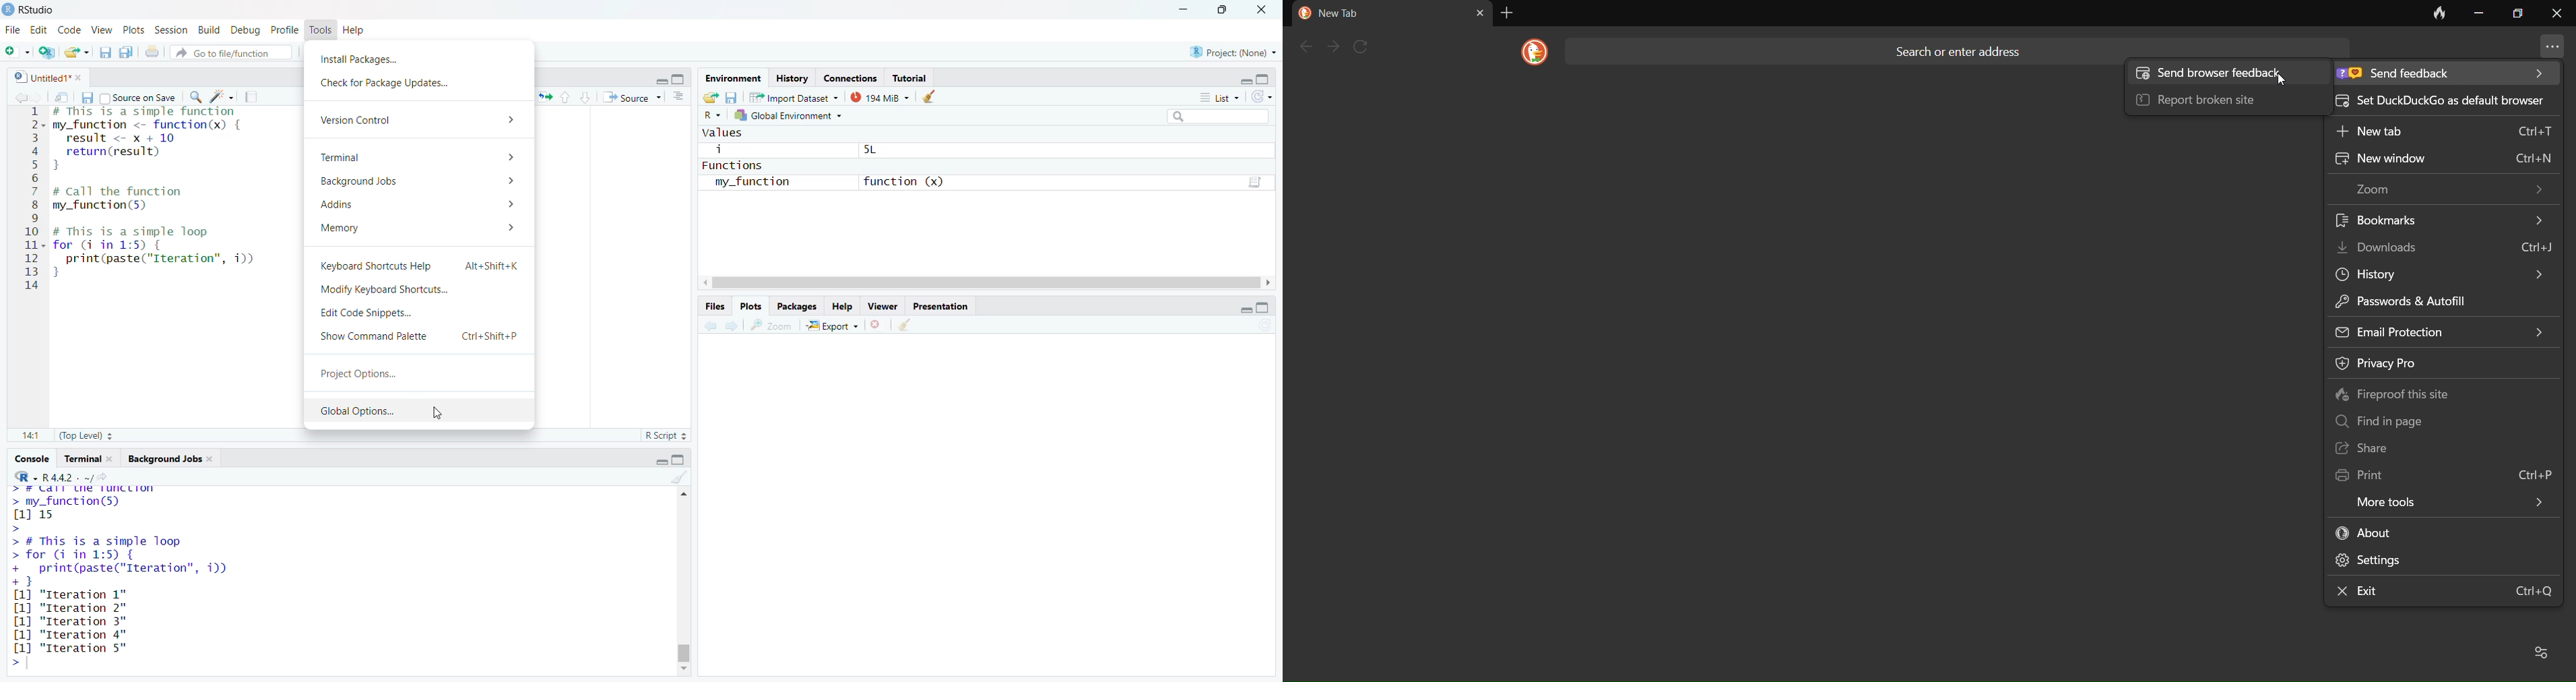 This screenshot has width=2576, height=700. I want to click on move up, so click(682, 495).